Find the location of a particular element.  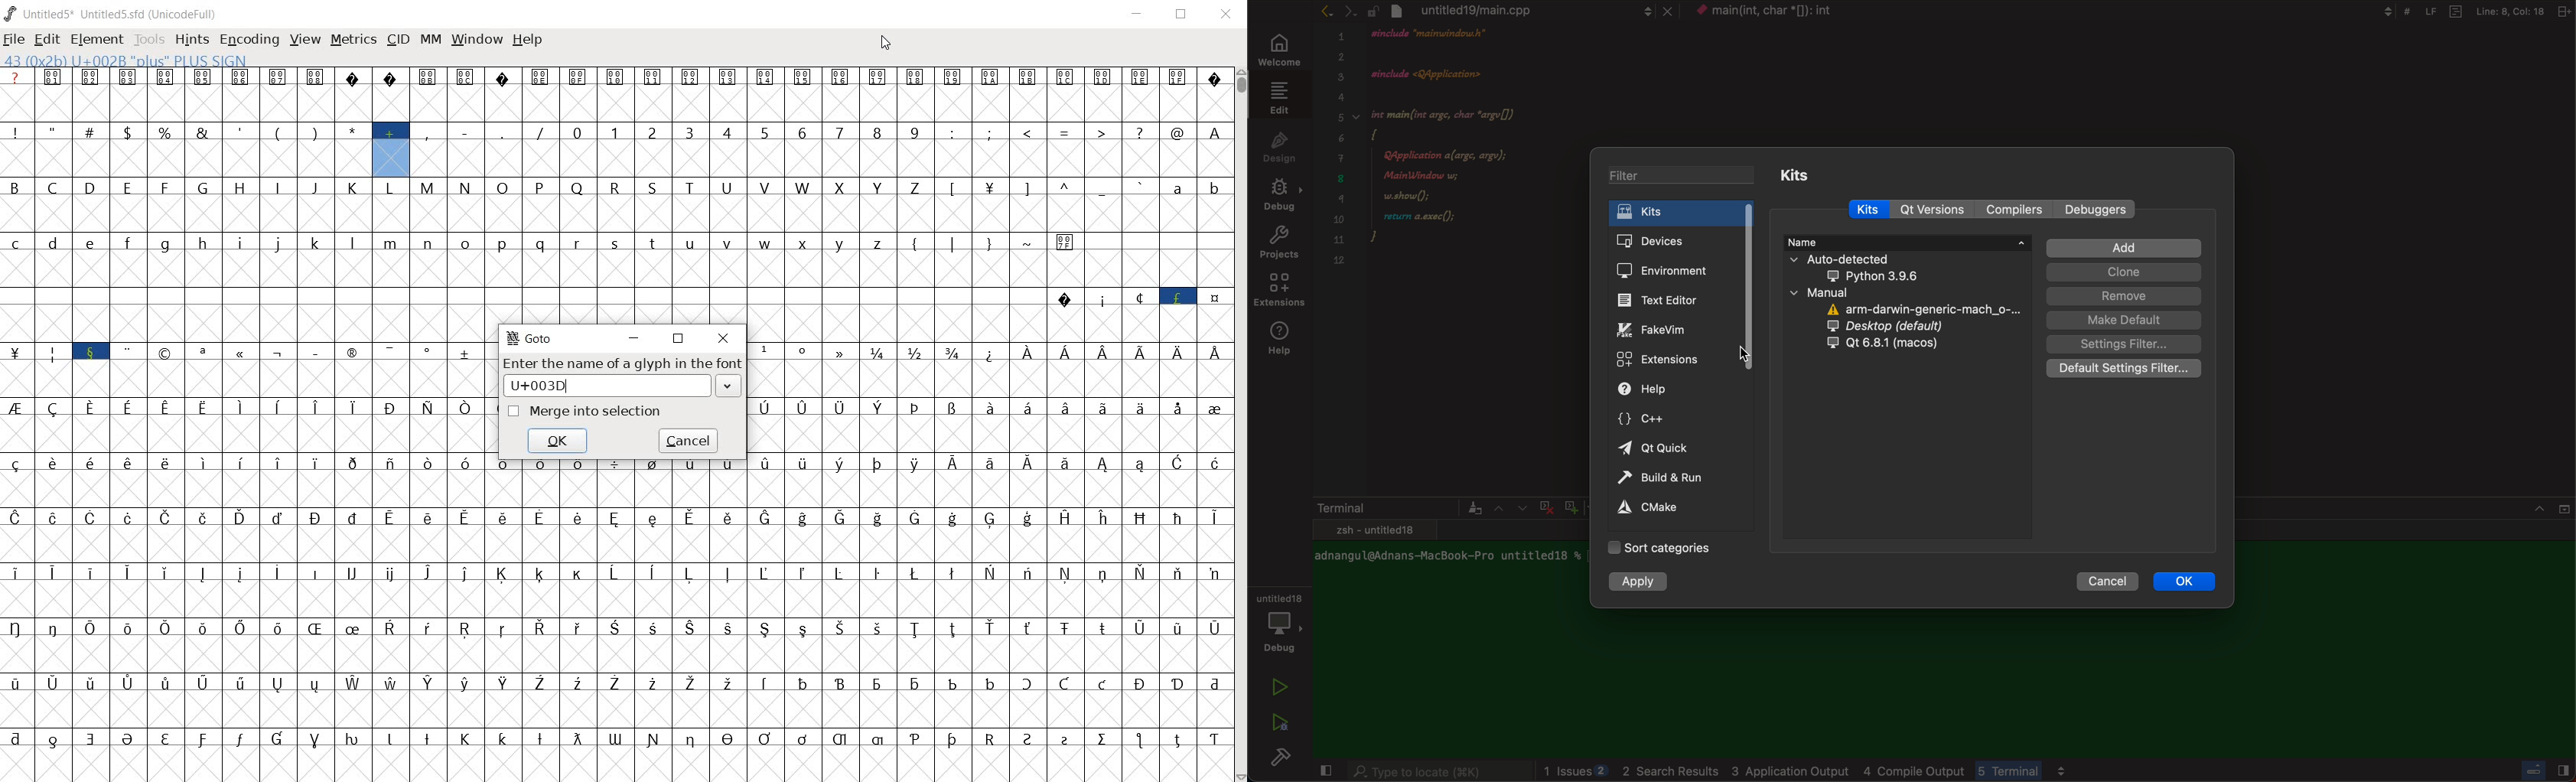

arrows is located at coordinates (1337, 11).